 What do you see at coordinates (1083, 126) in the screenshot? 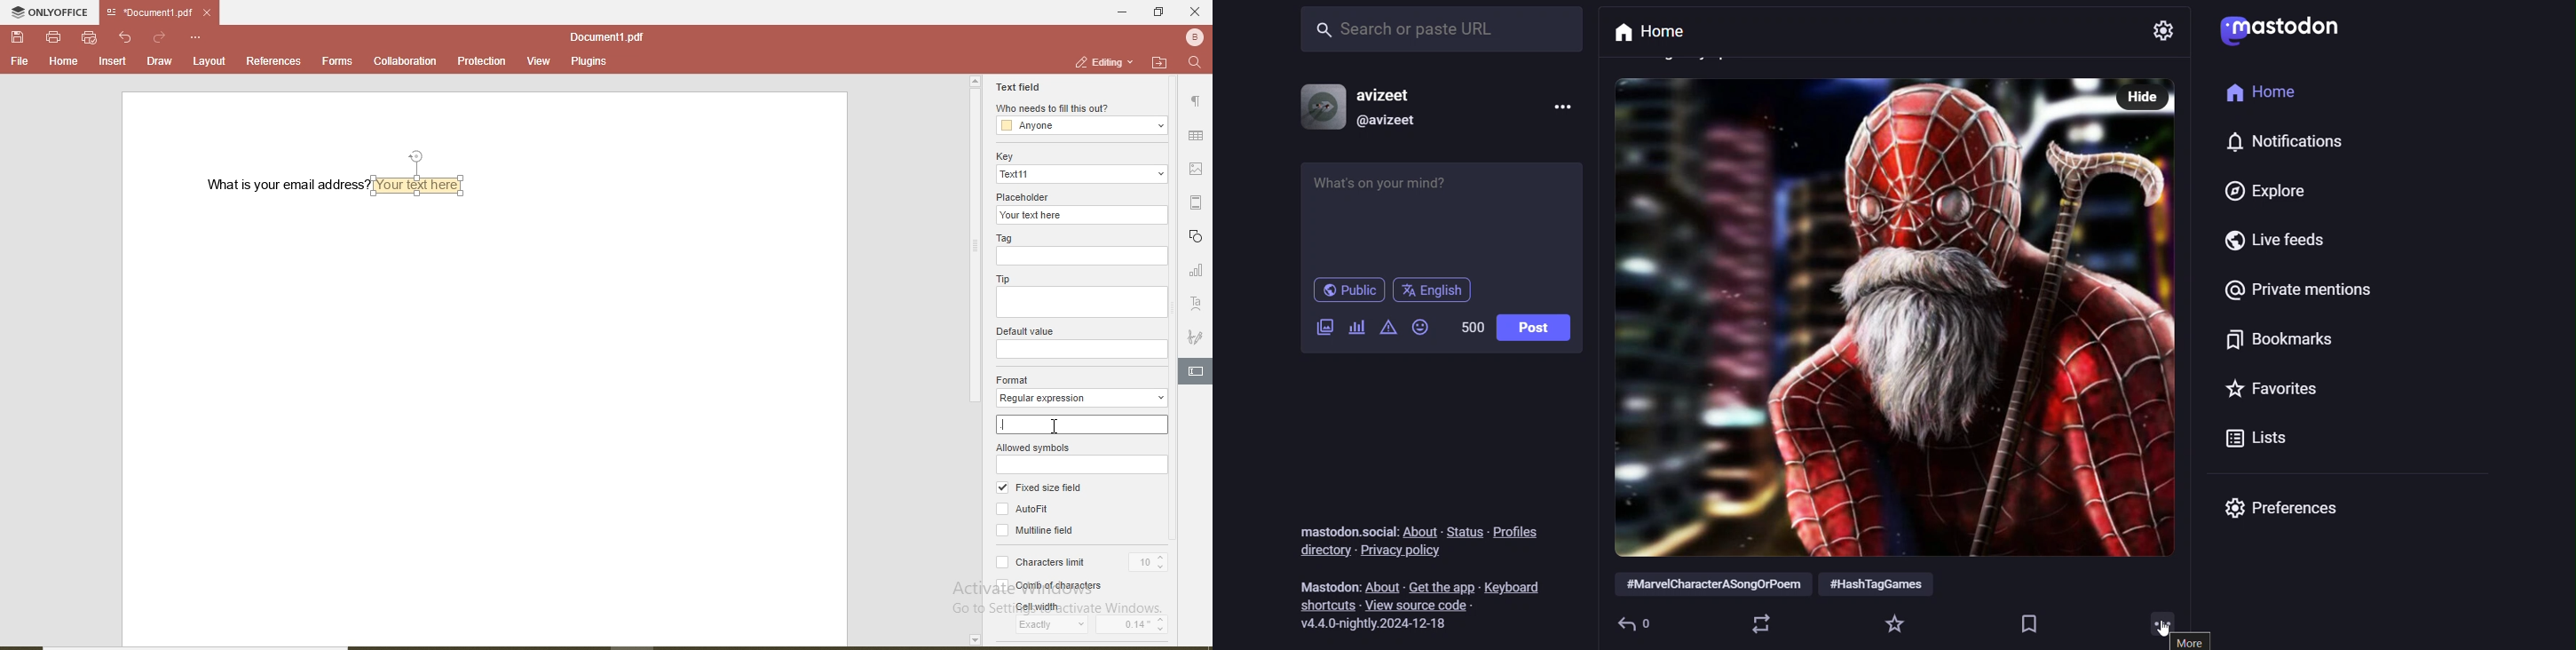
I see `anyone` at bounding box center [1083, 126].